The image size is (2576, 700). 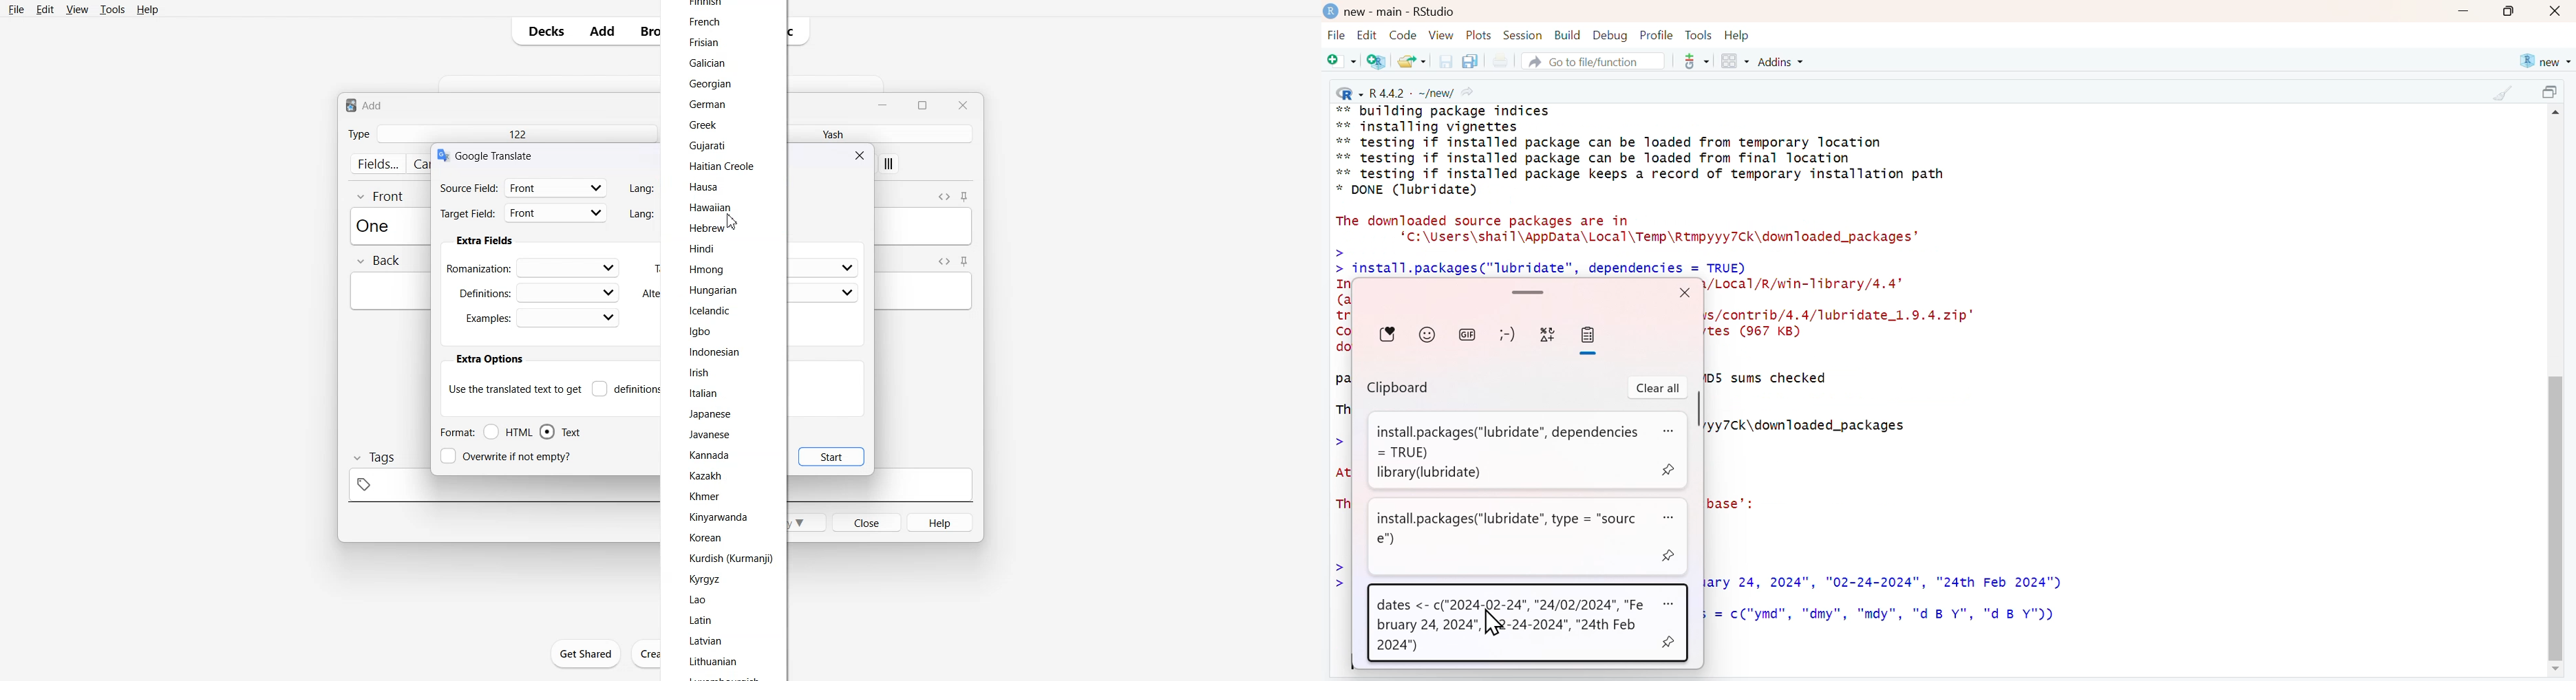 What do you see at coordinates (456, 432) in the screenshot?
I see `Format` at bounding box center [456, 432].